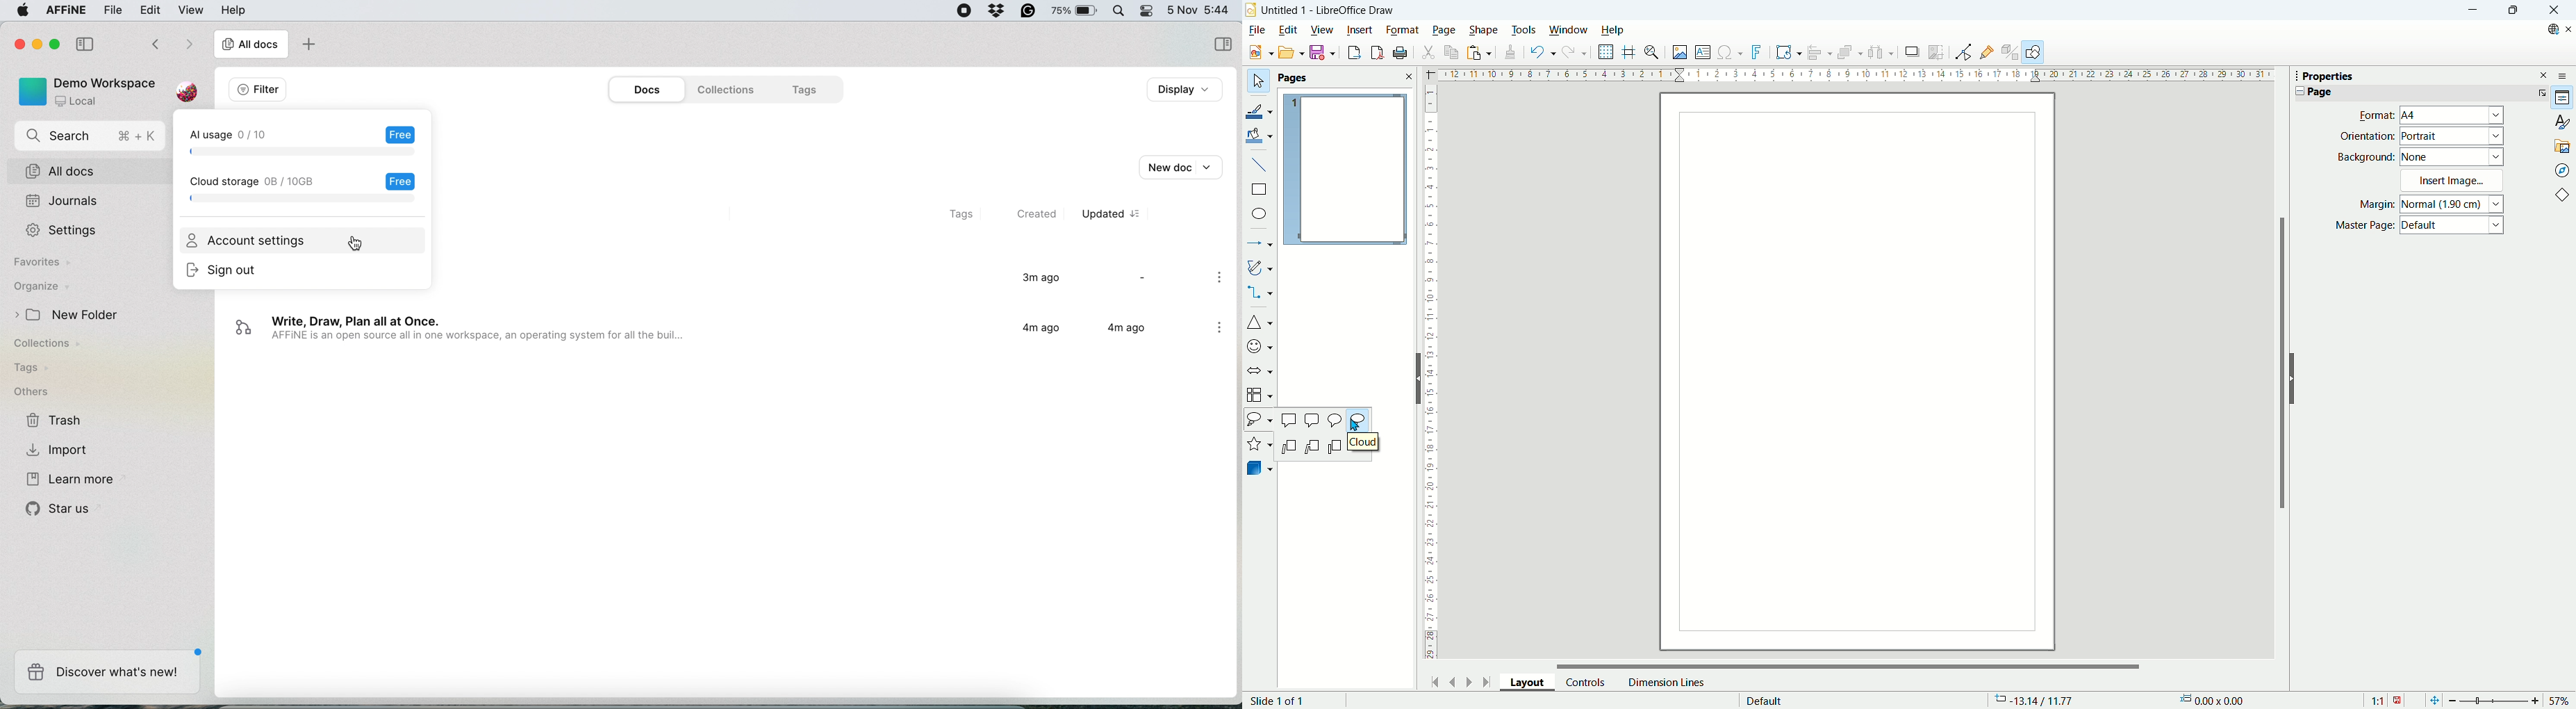 This screenshot has width=2576, height=728. Describe the element at coordinates (307, 45) in the screenshot. I see `add doc` at that location.